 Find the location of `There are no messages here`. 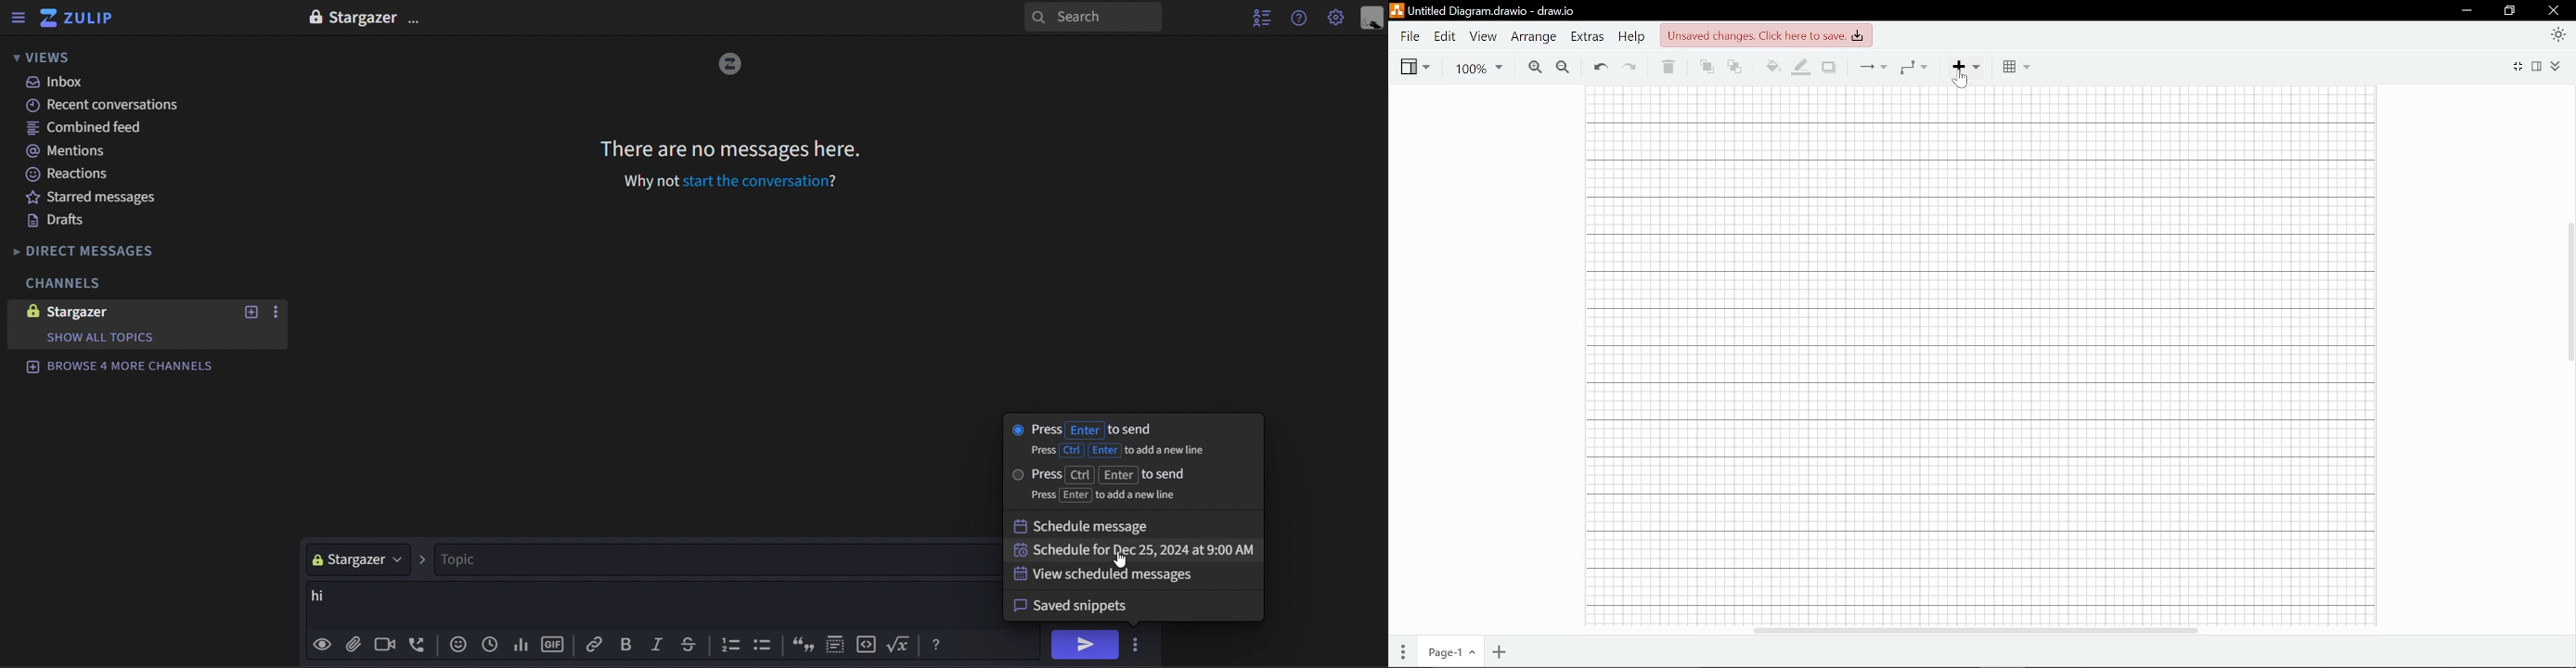

There are no messages here is located at coordinates (735, 152).